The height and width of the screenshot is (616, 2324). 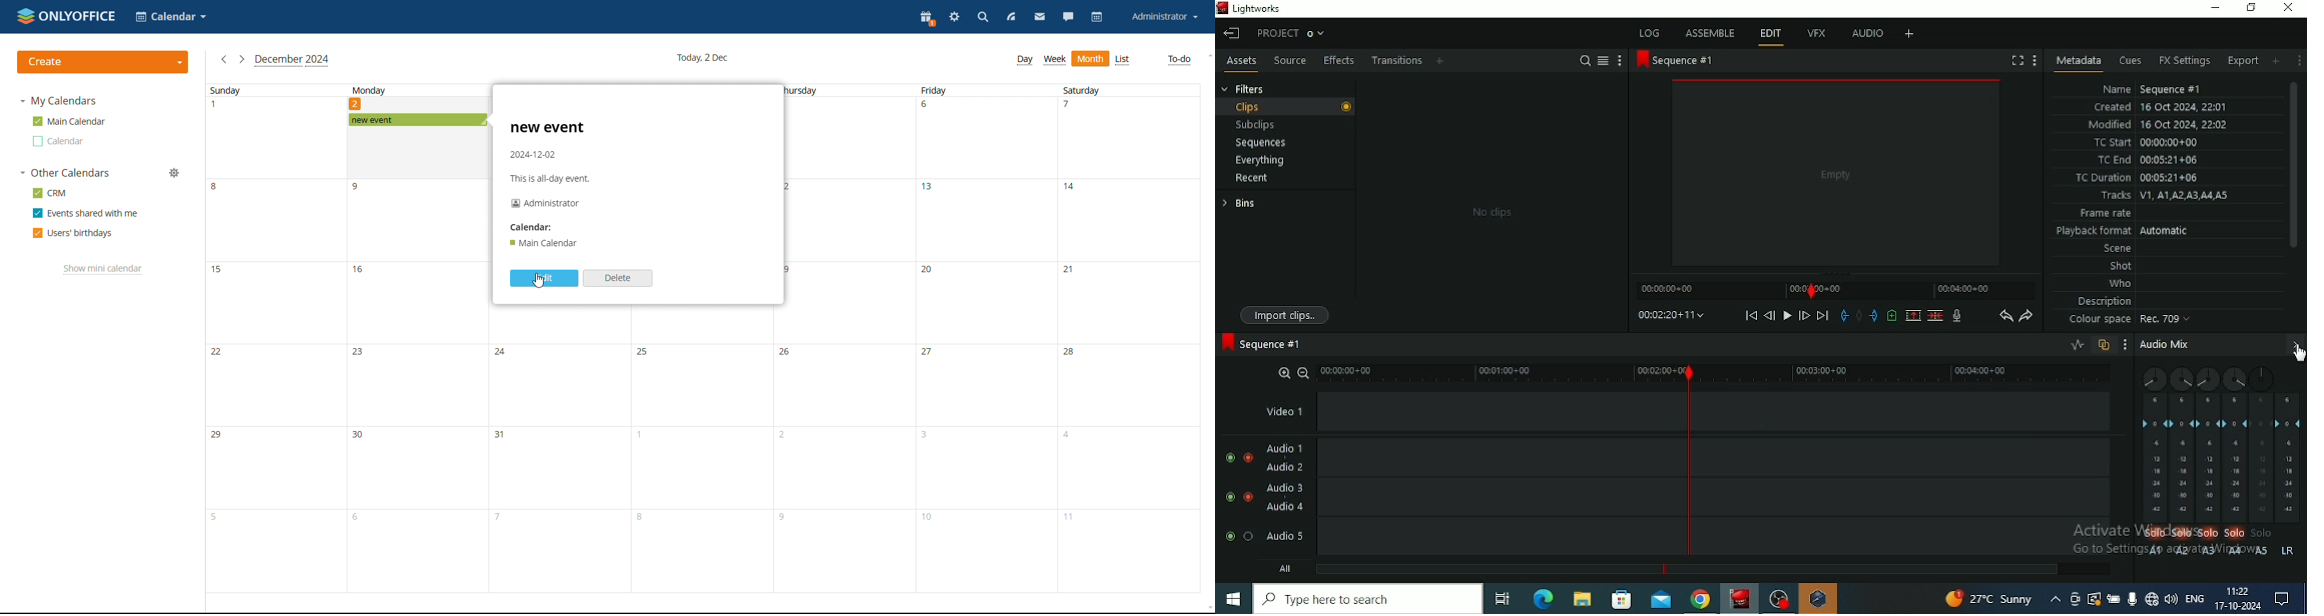 What do you see at coordinates (2104, 345) in the screenshot?
I see `Toggle auto track sync` at bounding box center [2104, 345].